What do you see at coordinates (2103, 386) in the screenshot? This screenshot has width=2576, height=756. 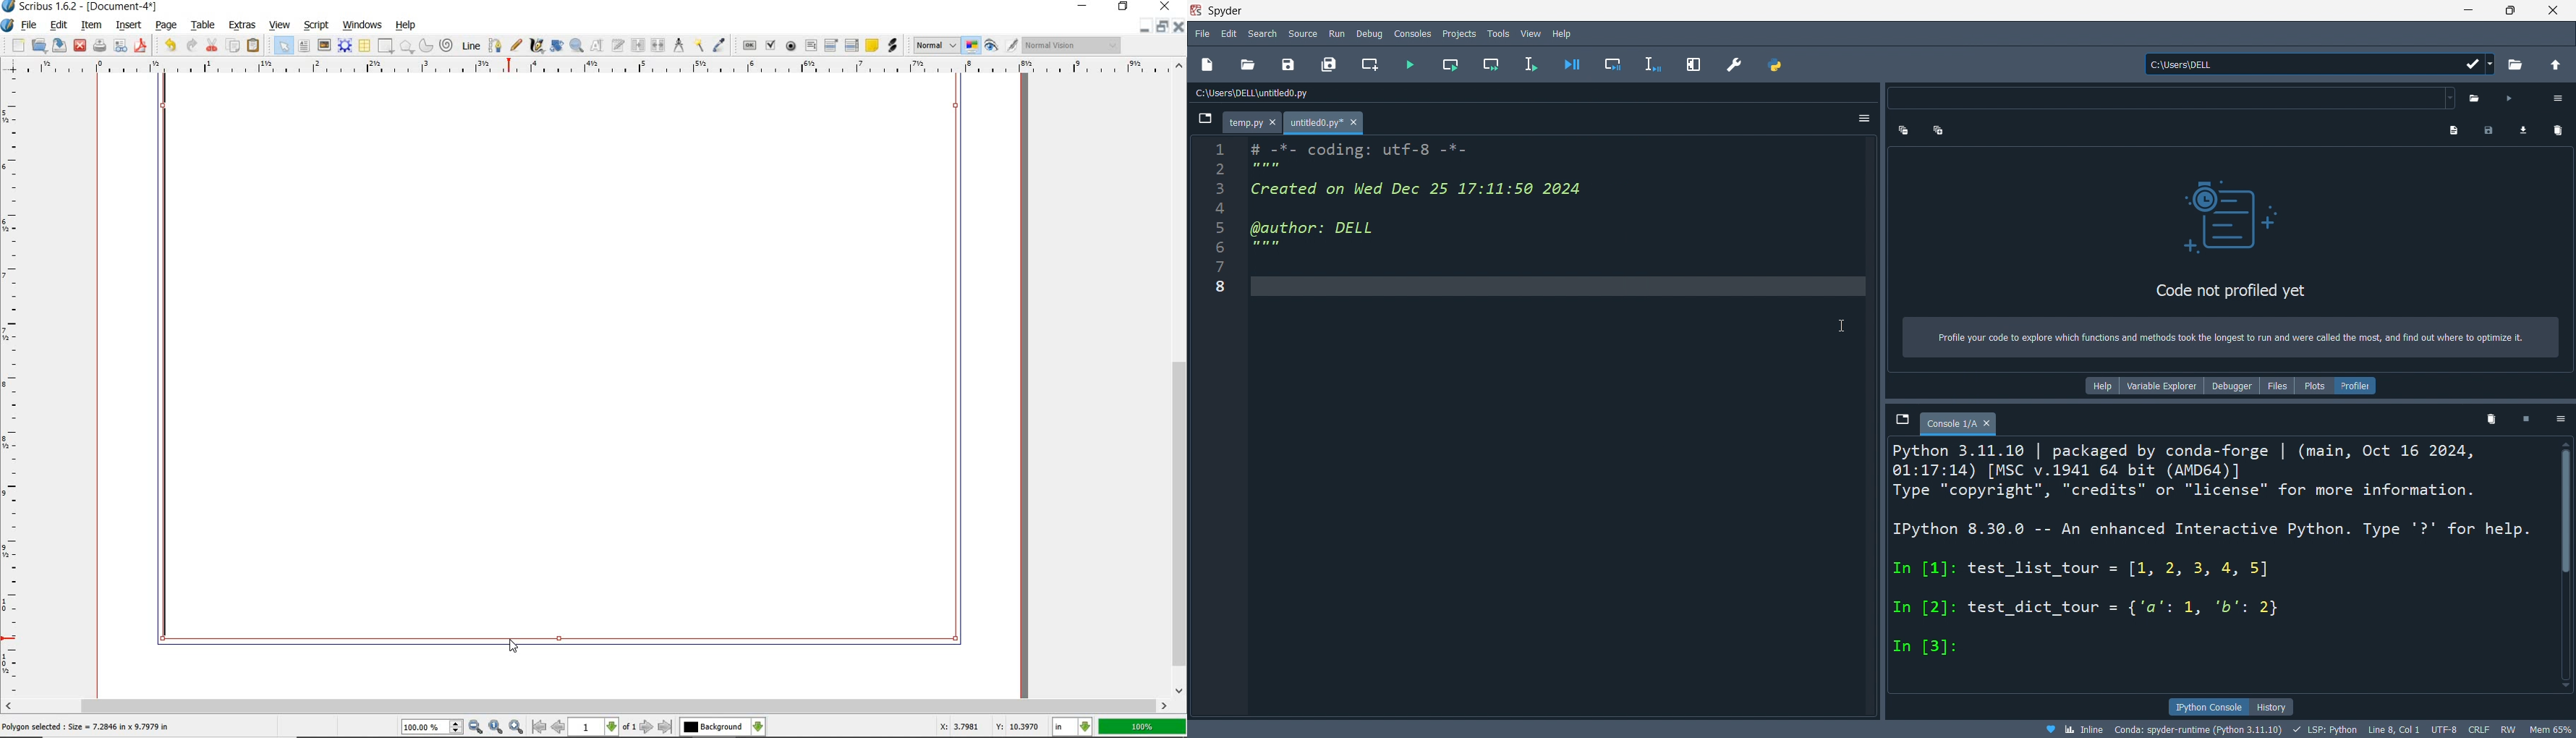 I see `help` at bounding box center [2103, 386].